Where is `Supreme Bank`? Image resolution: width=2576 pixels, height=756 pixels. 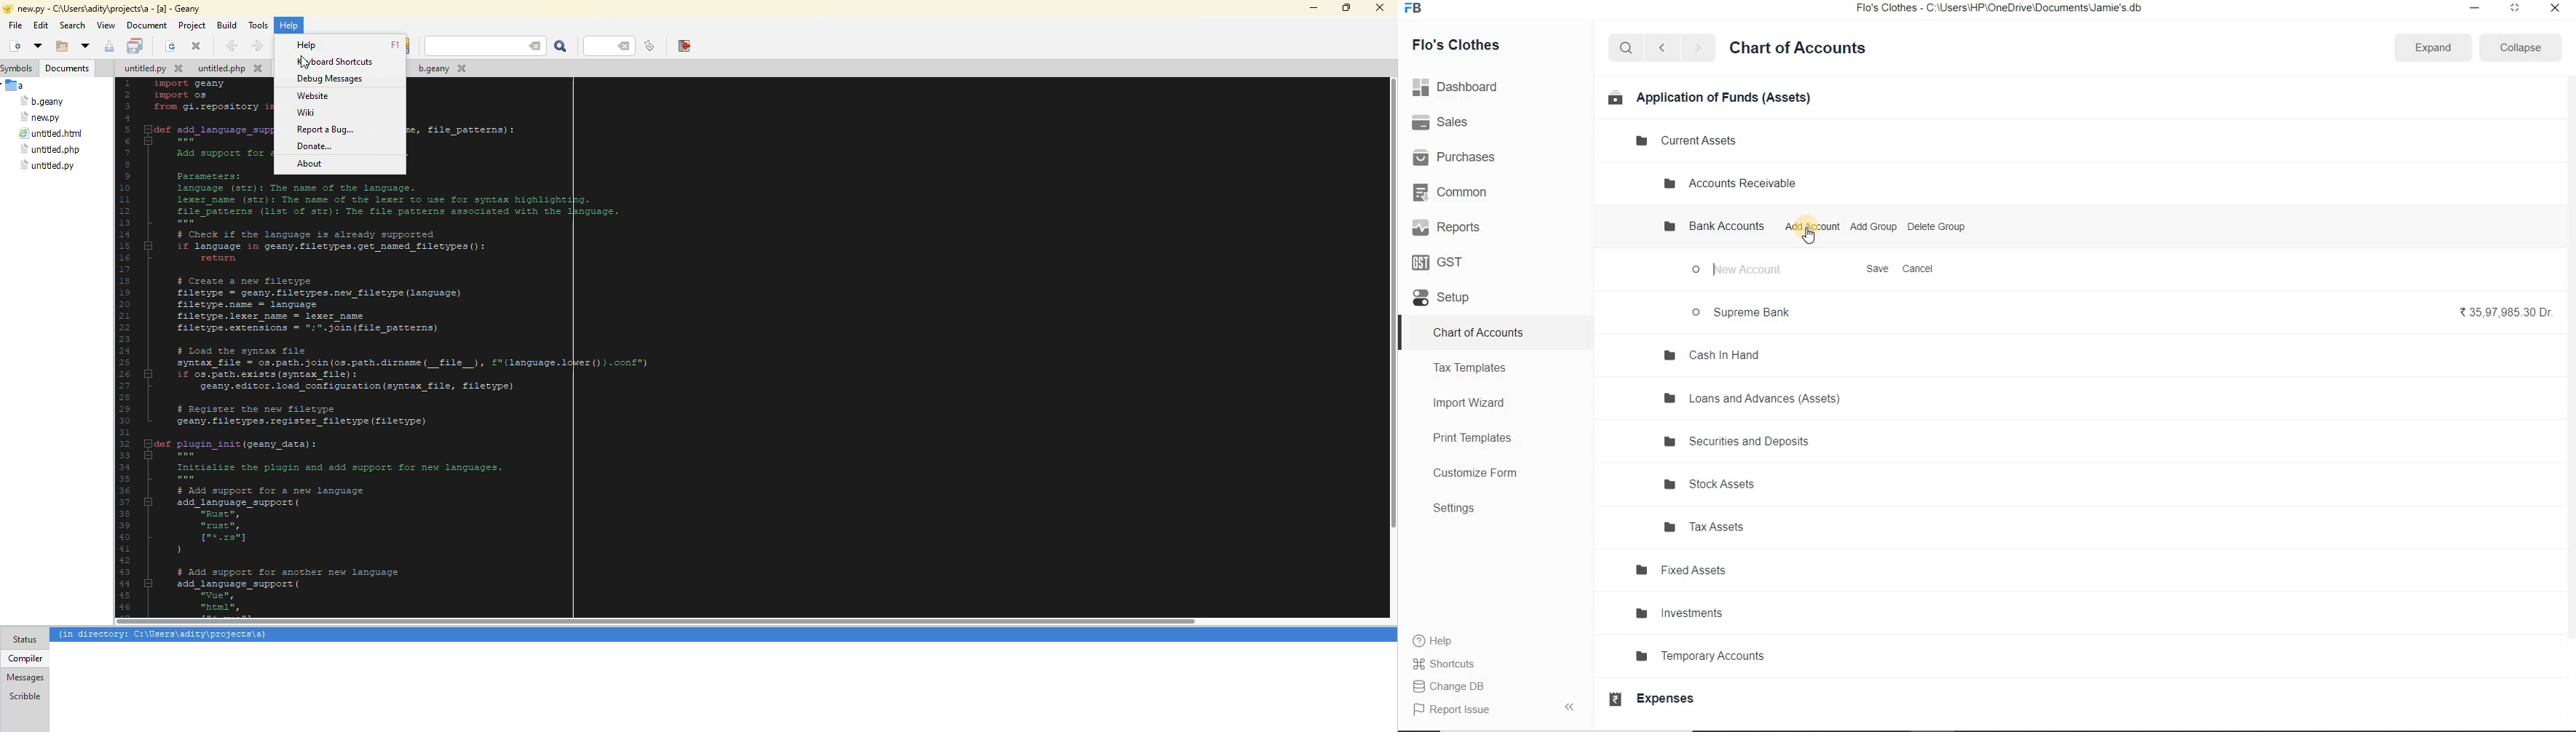 Supreme Bank is located at coordinates (1743, 313).